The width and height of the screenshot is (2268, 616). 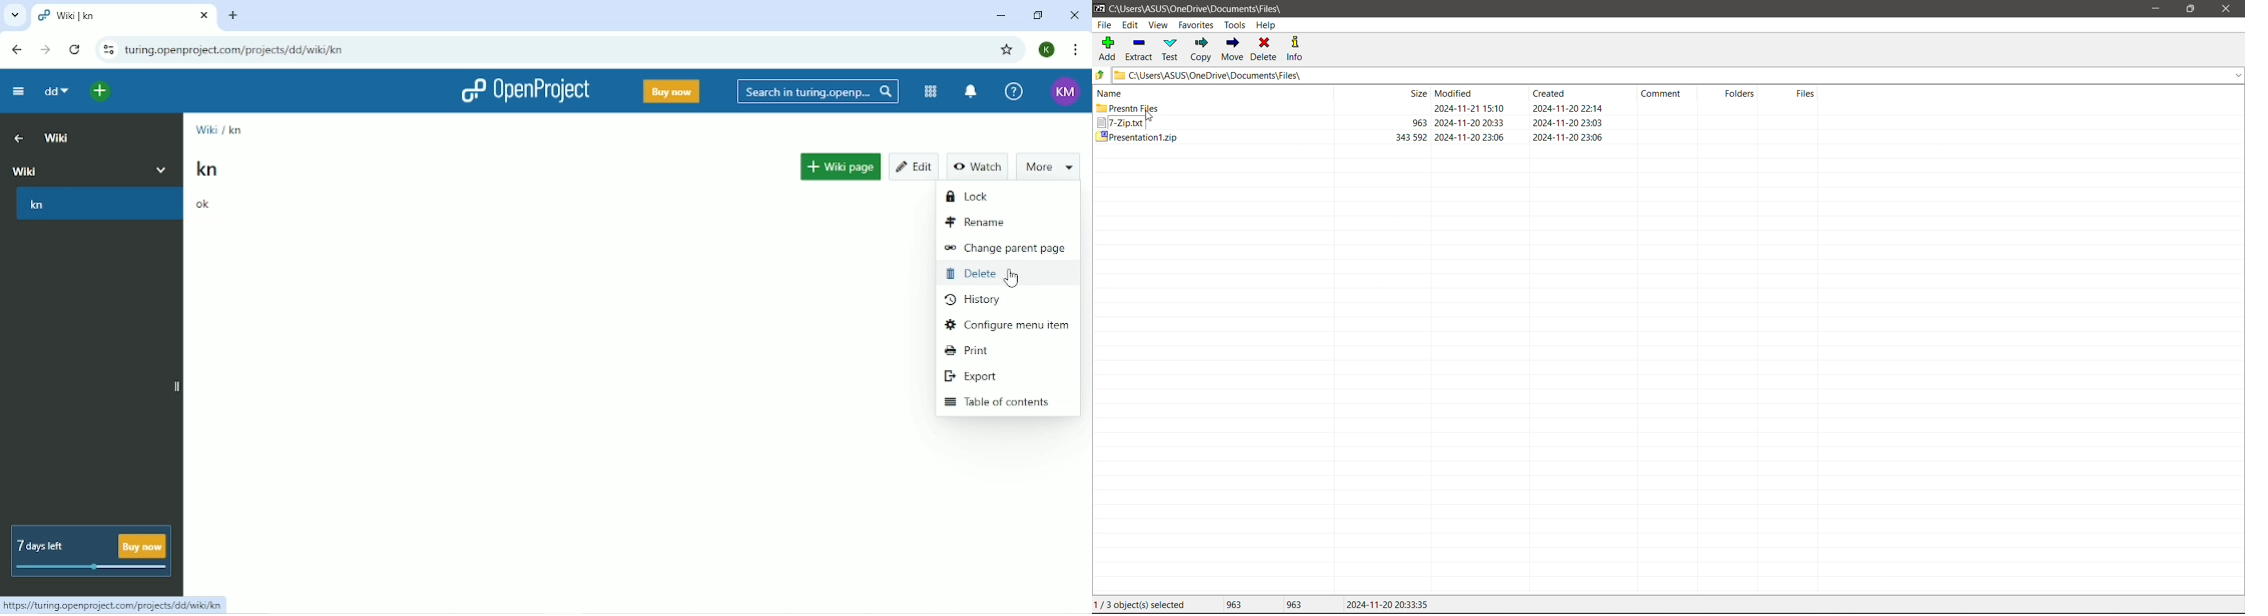 What do you see at coordinates (521, 90) in the screenshot?
I see `OpenProject` at bounding box center [521, 90].